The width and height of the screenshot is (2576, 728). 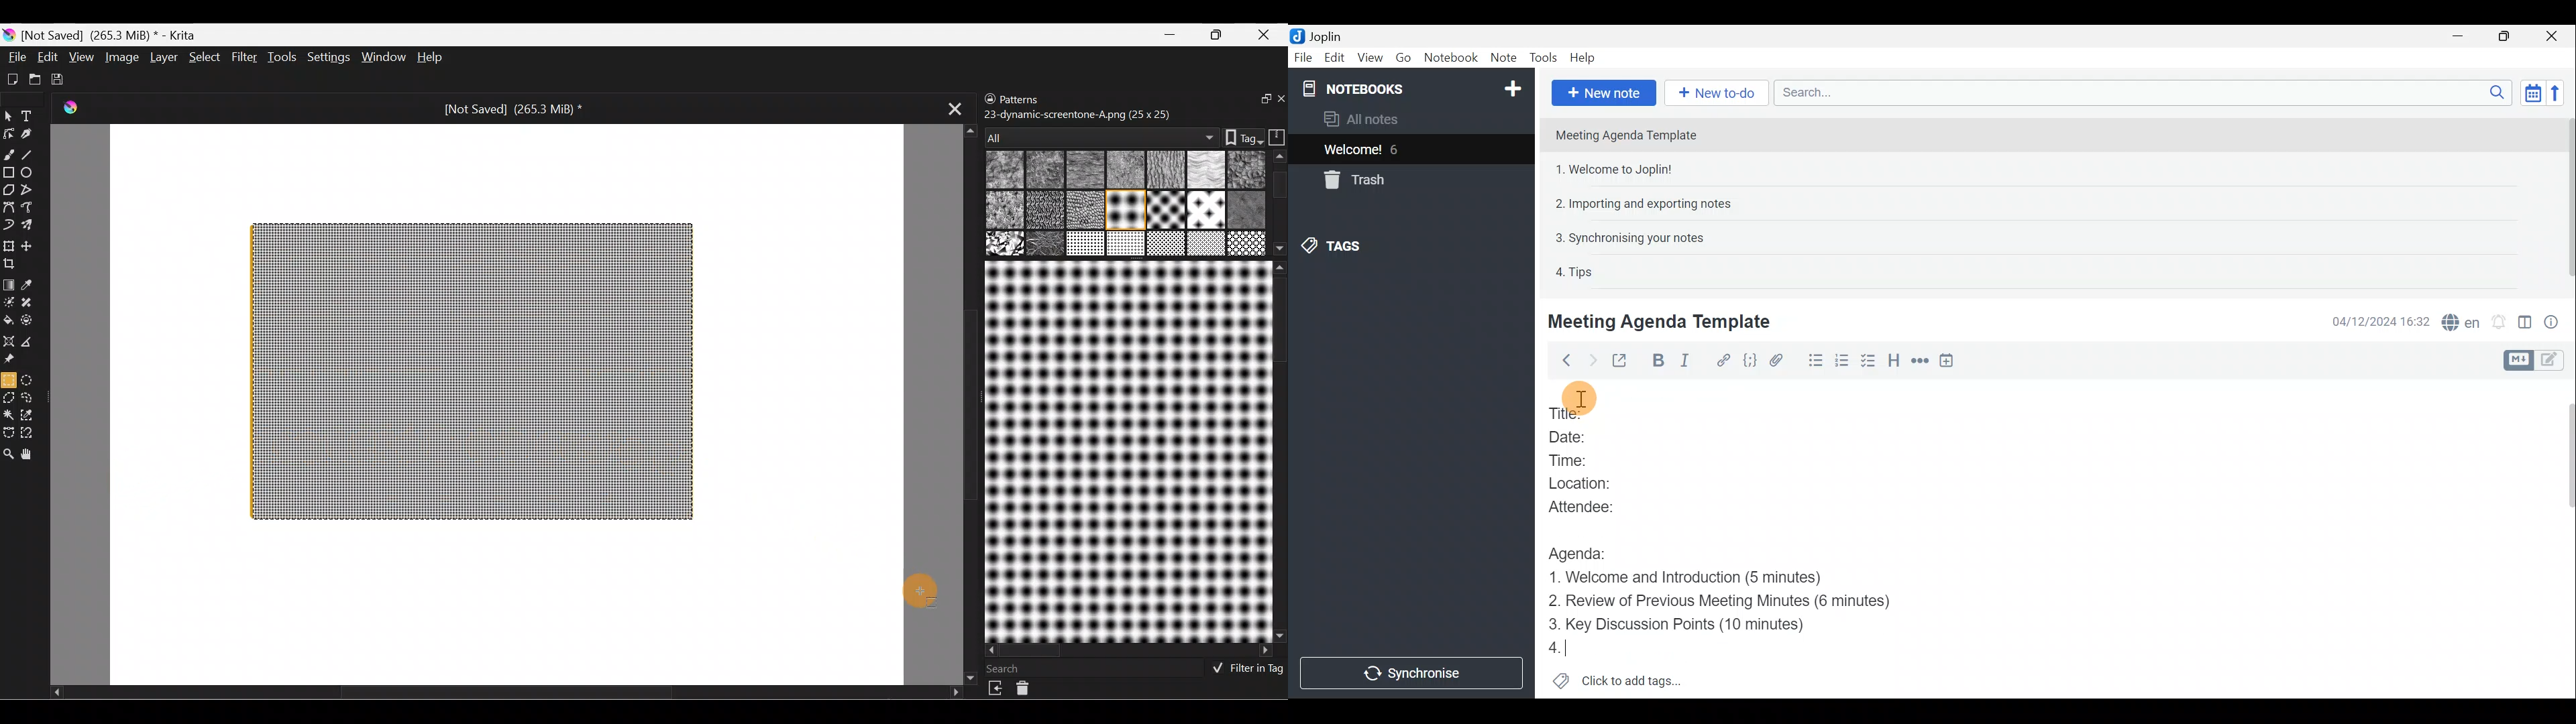 What do you see at coordinates (1244, 670) in the screenshot?
I see `Filter in tag` at bounding box center [1244, 670].